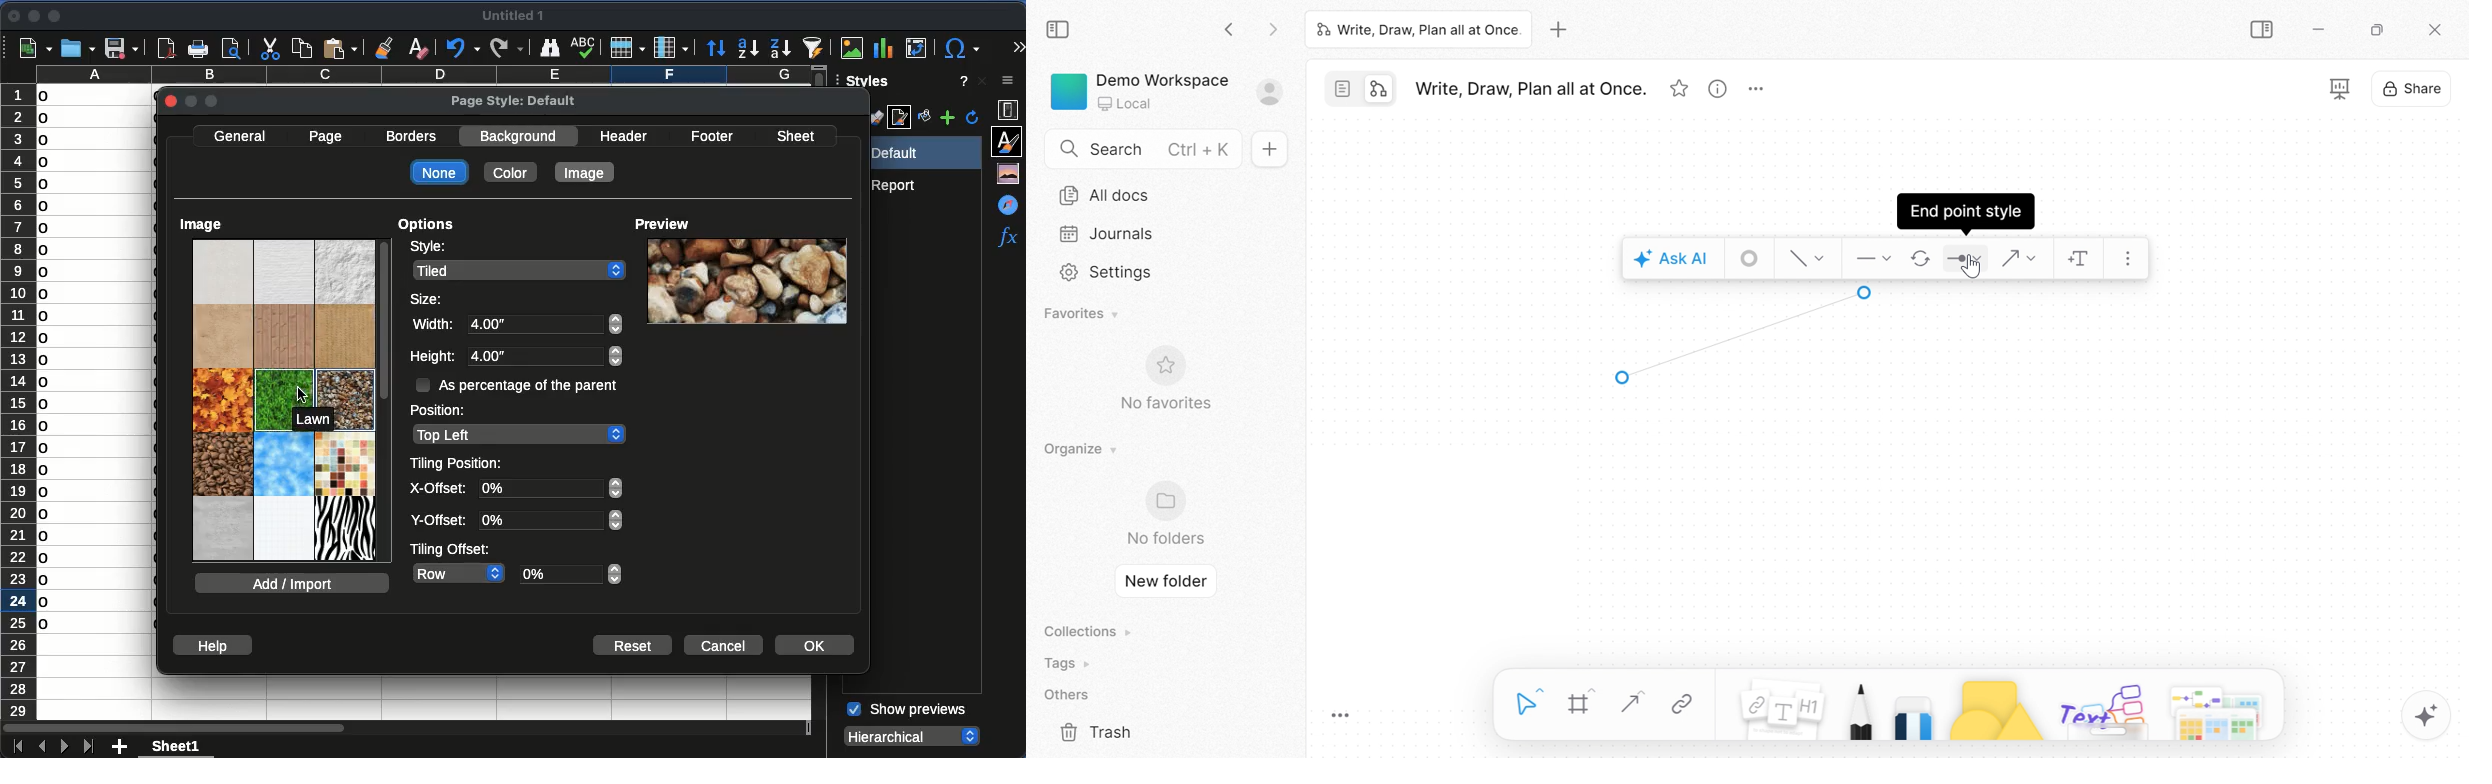 The image size is (2492, 784). What do you see at coordinates (326, 138) in the screenshot?
I see `page` at bounding box center [326, 138].